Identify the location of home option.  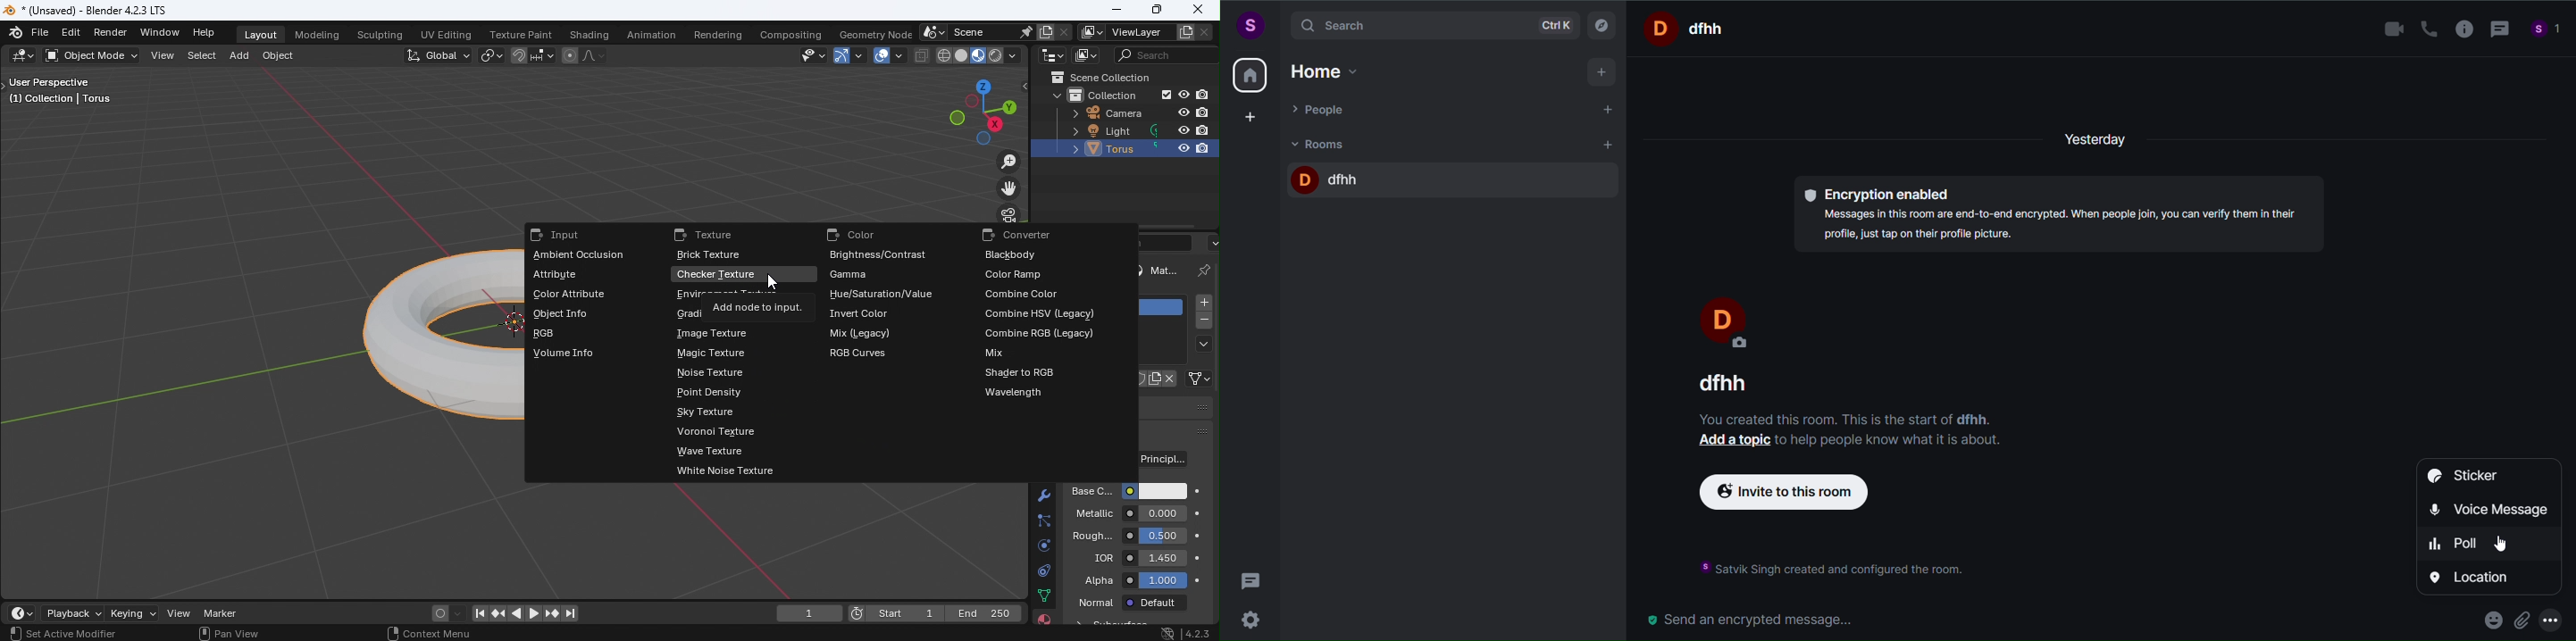
(1330, 69).